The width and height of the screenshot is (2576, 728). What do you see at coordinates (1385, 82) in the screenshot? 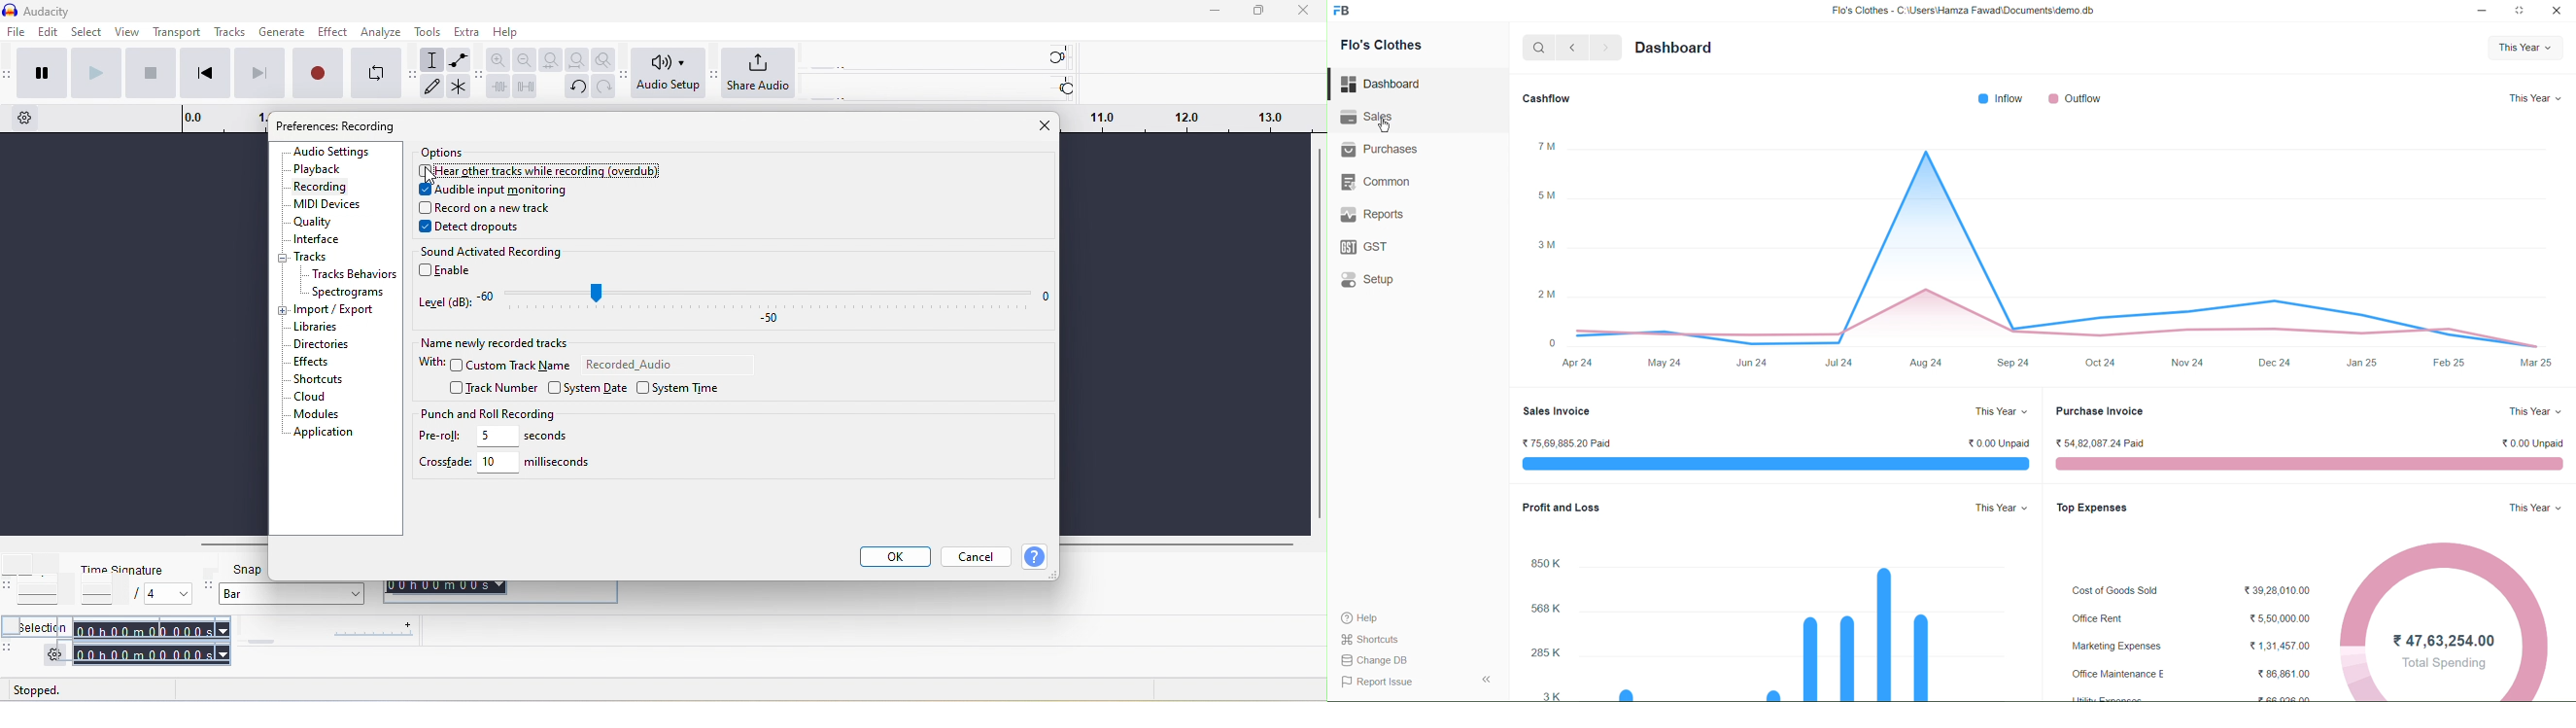
I see `Dashboard` at bounding box center [1385, 82].